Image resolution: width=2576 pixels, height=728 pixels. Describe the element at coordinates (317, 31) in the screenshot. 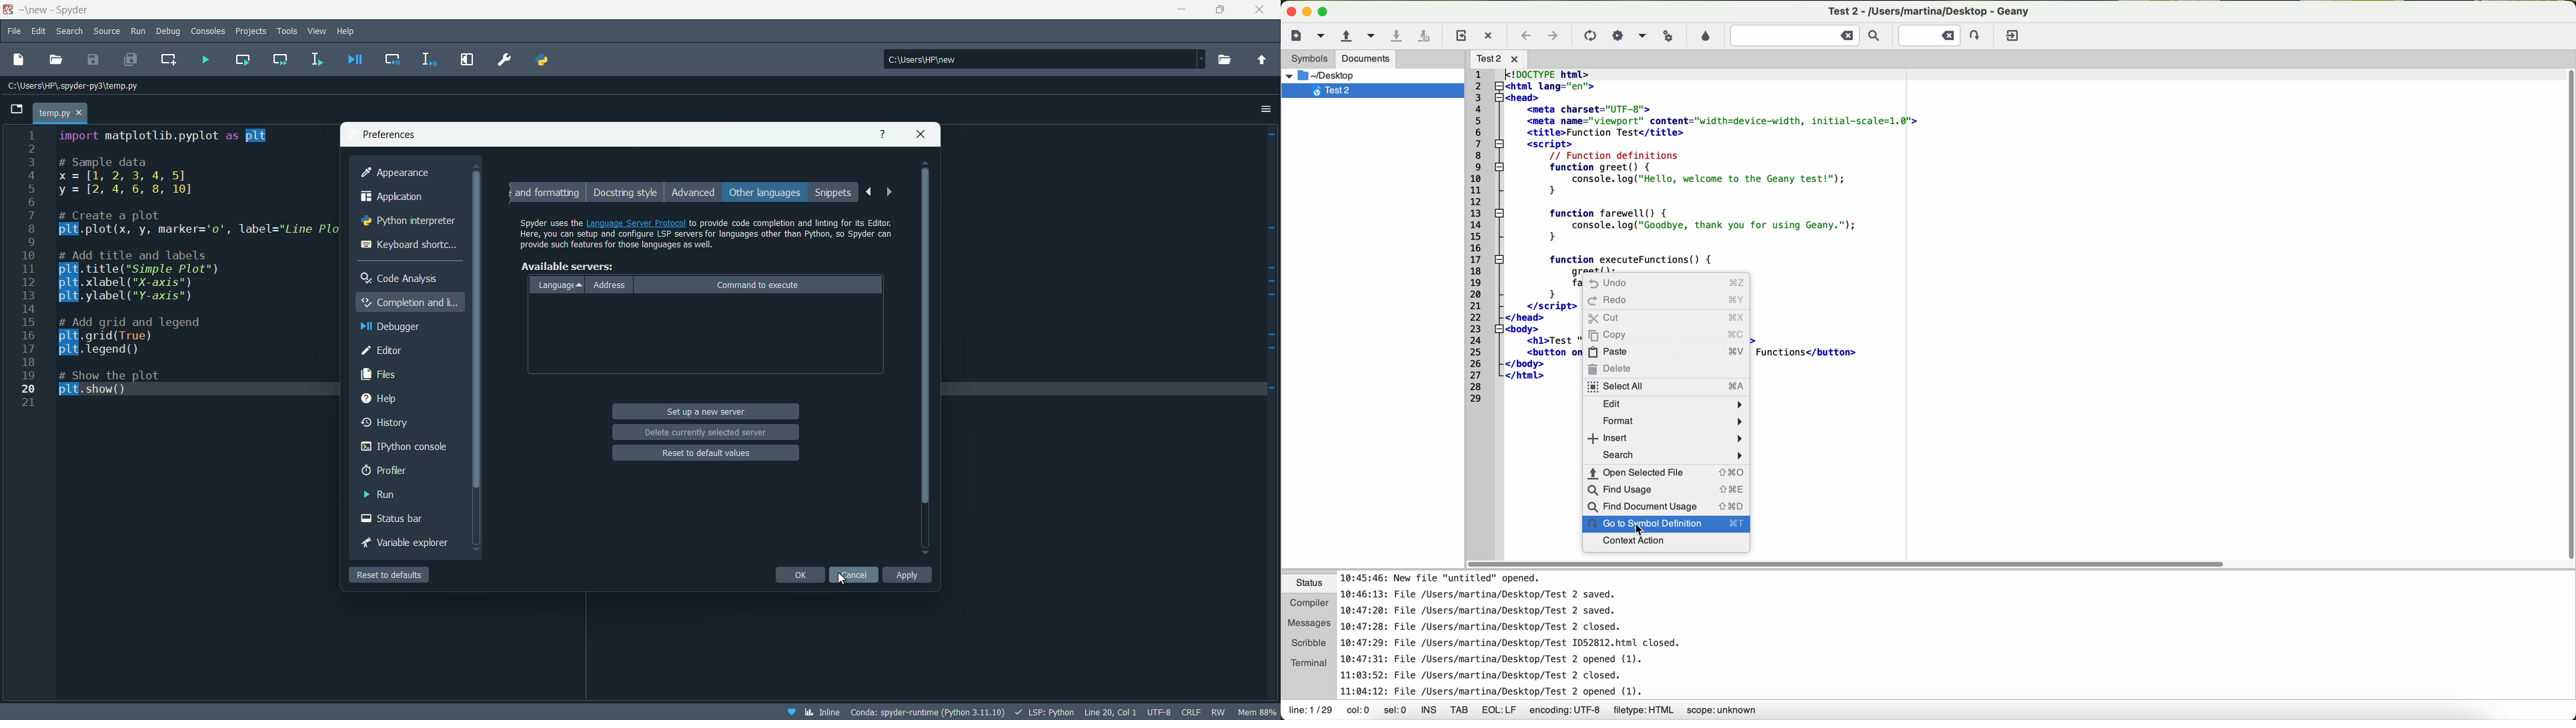

I see `view` at that location.